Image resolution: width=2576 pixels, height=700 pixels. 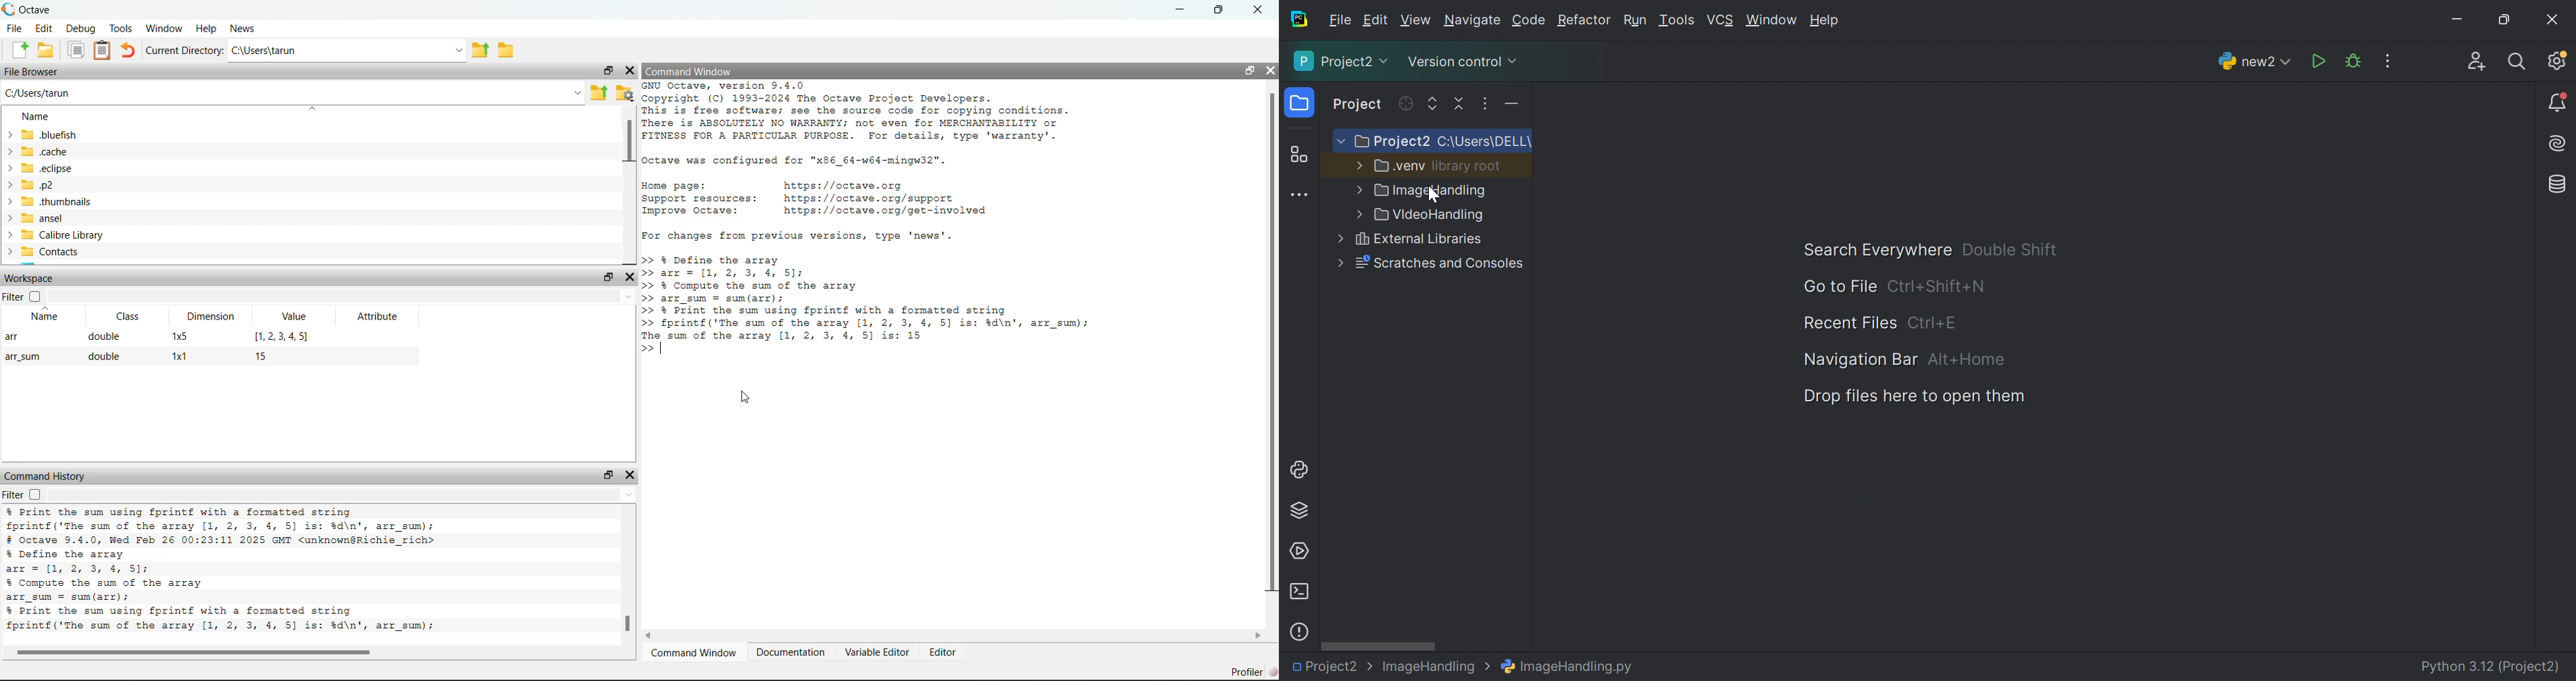 What do you see at coordinates (1583, 22) in the screenshot?
I see `Refactor` at bounding box center [1583, 22].